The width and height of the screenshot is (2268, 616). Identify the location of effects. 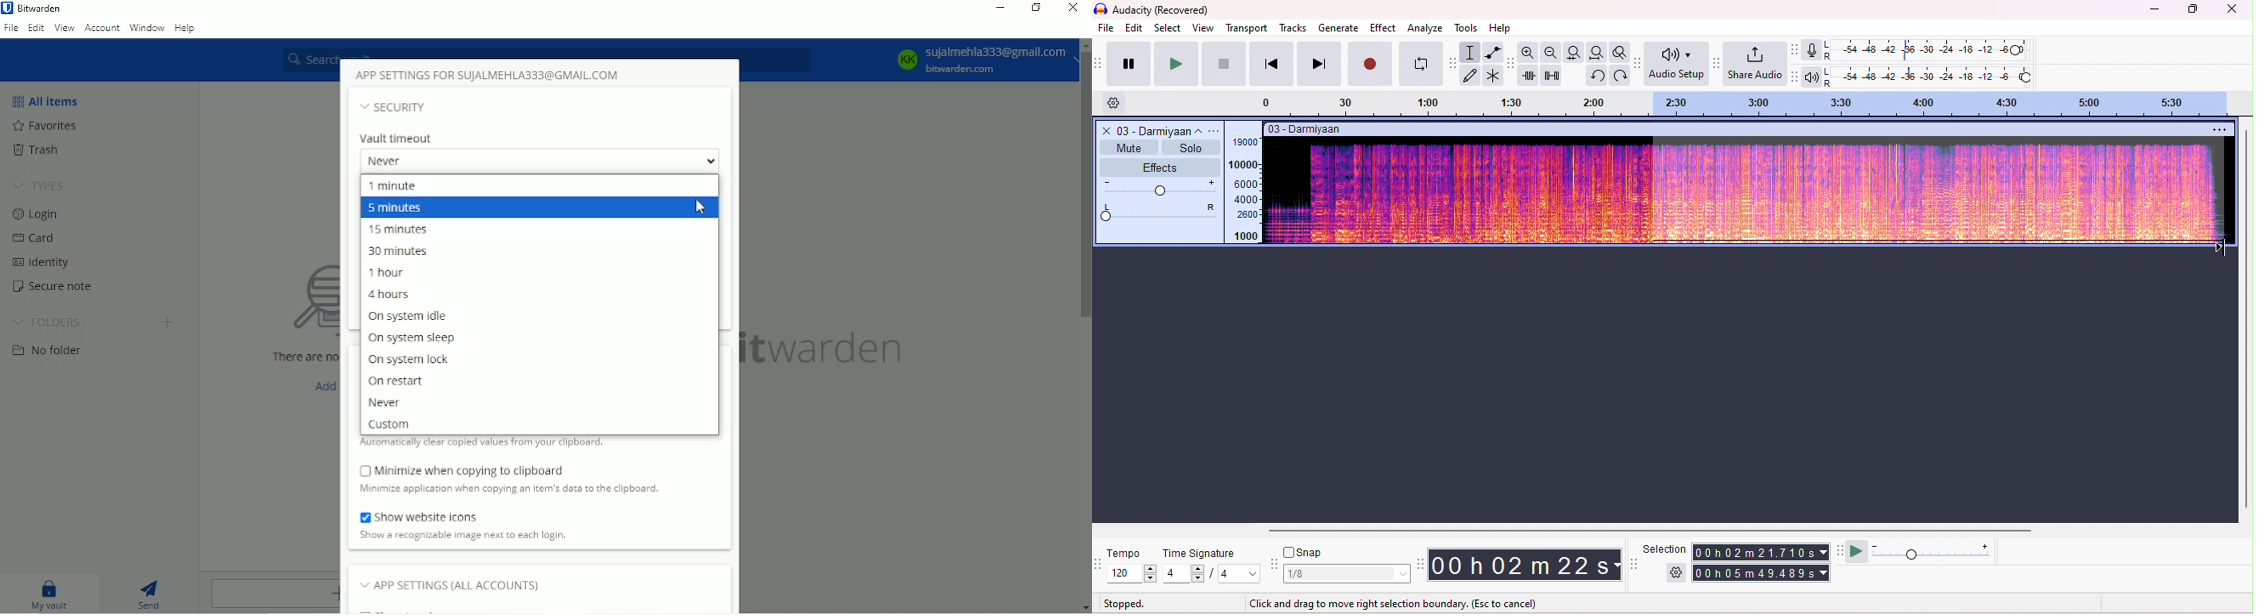
(1159, 168).